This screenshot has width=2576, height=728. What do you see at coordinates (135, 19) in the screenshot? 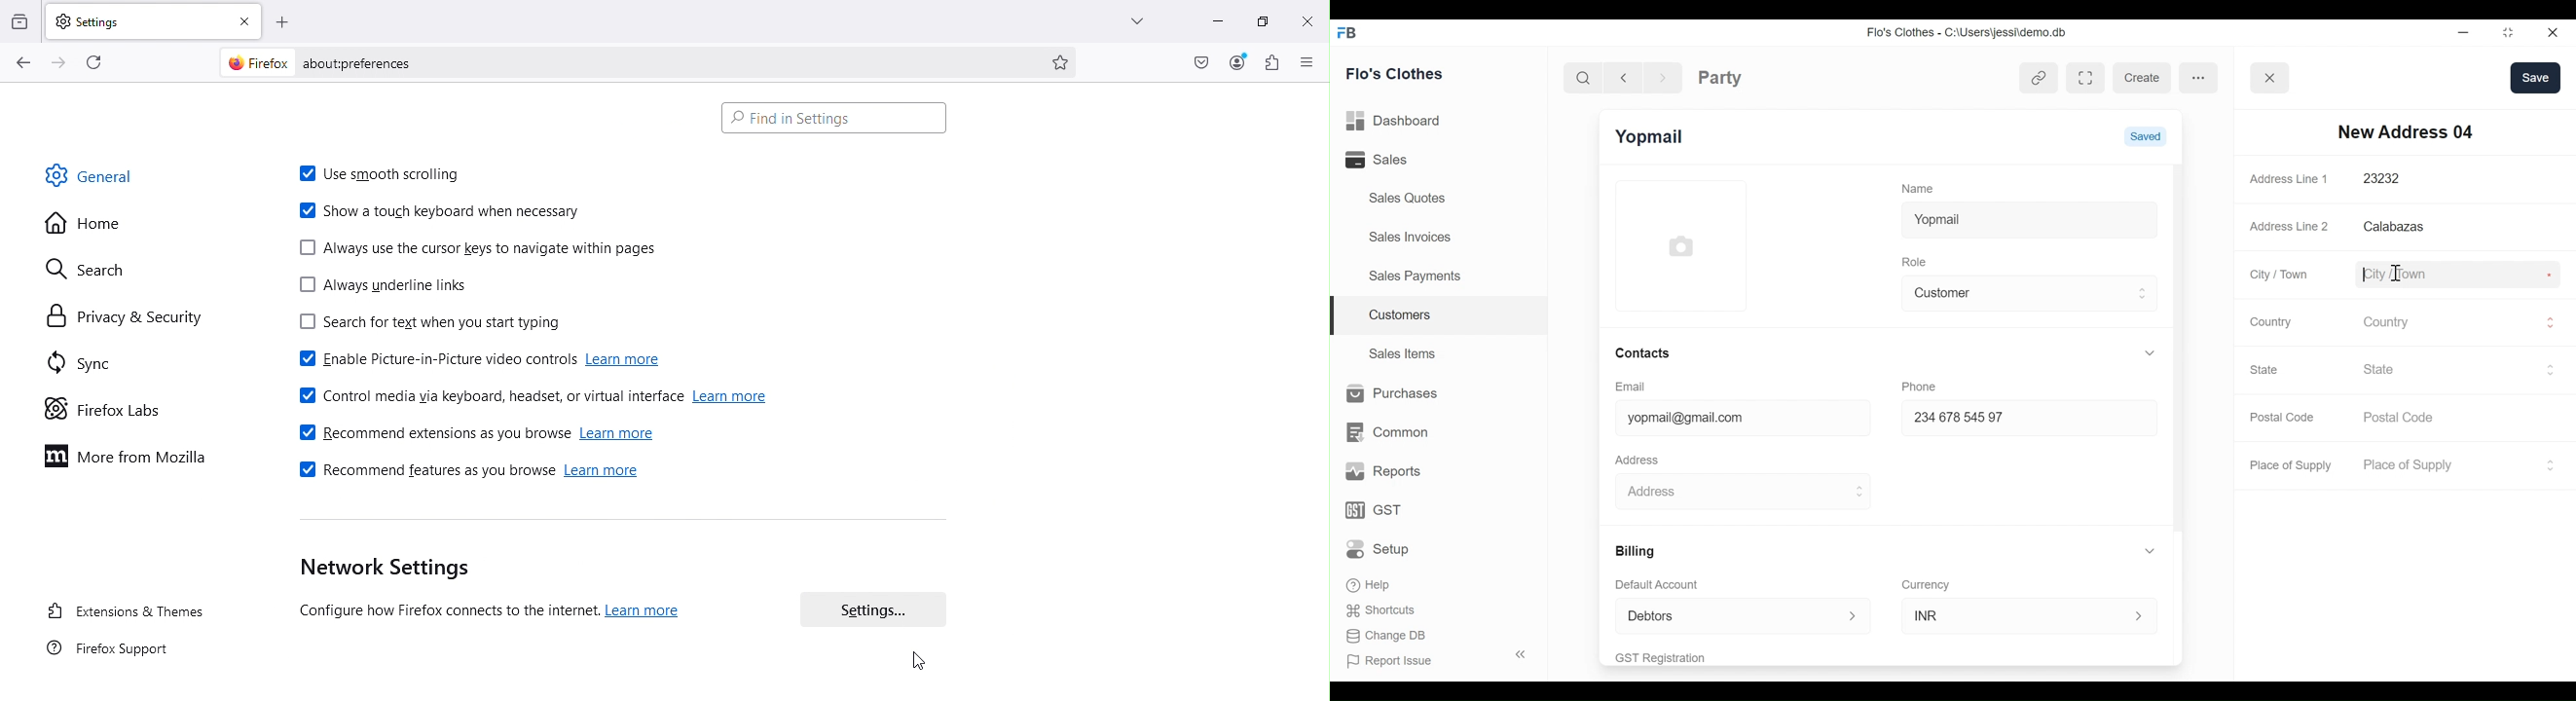
I see `Settings tab` at bounding box center [135, 19].